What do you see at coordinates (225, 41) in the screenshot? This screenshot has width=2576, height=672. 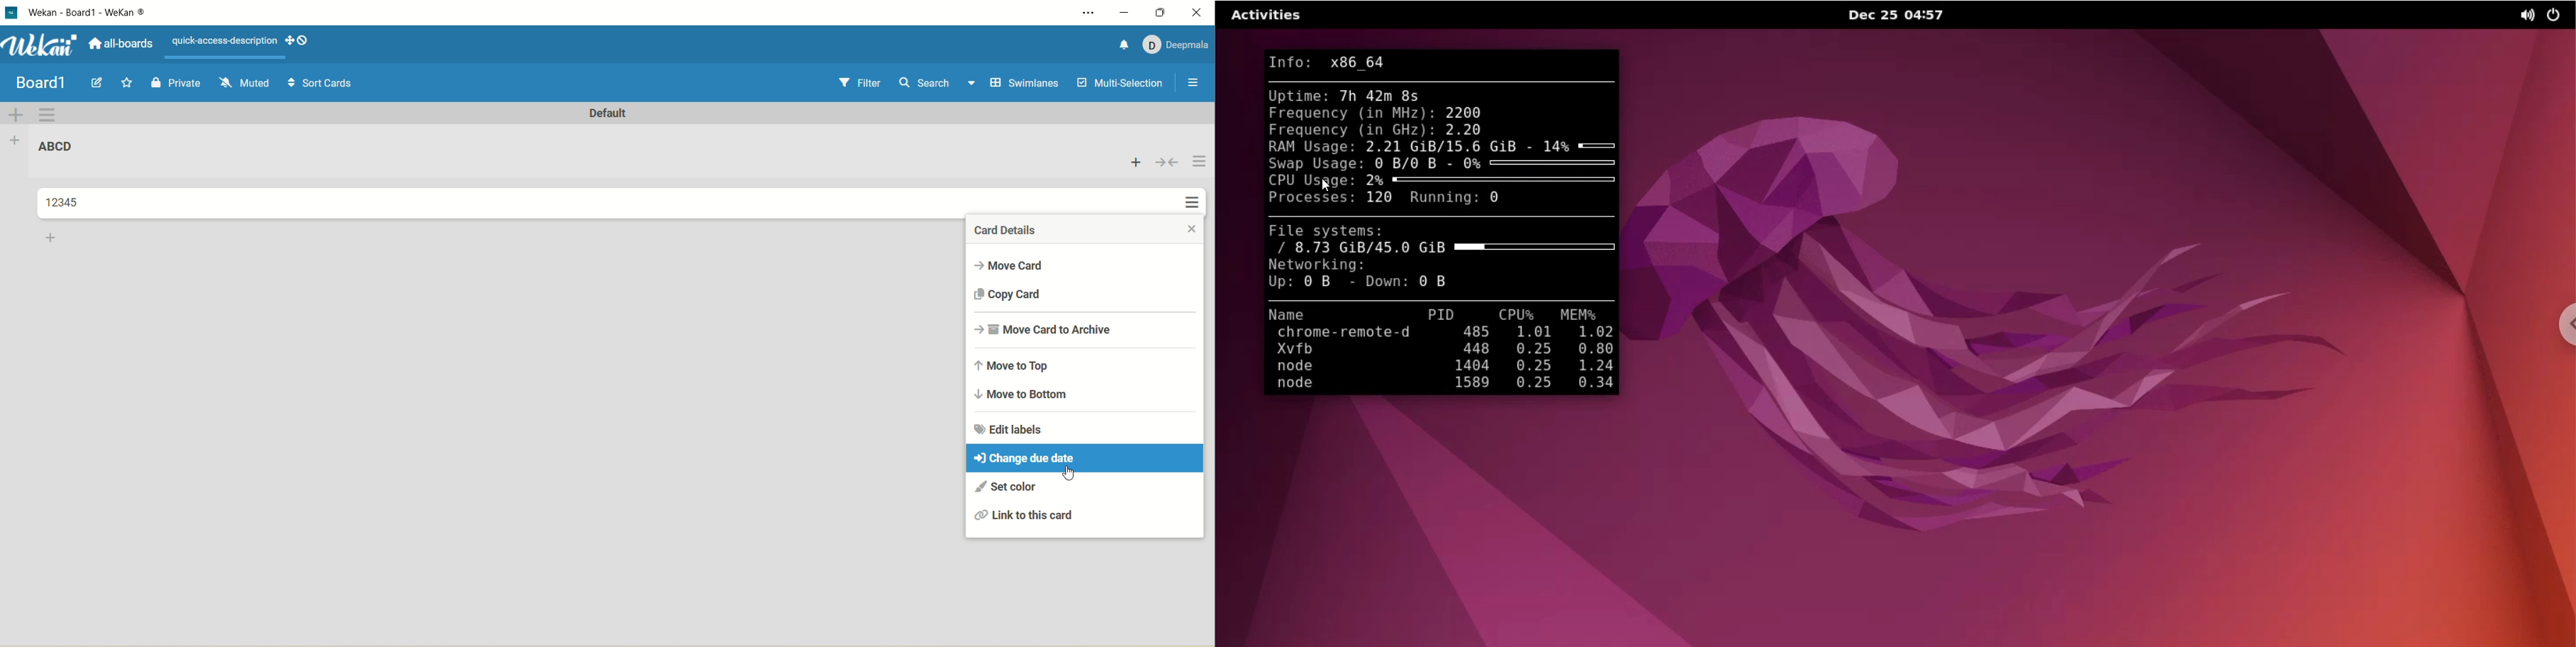 I see `text` at bounding box center [225, 41].